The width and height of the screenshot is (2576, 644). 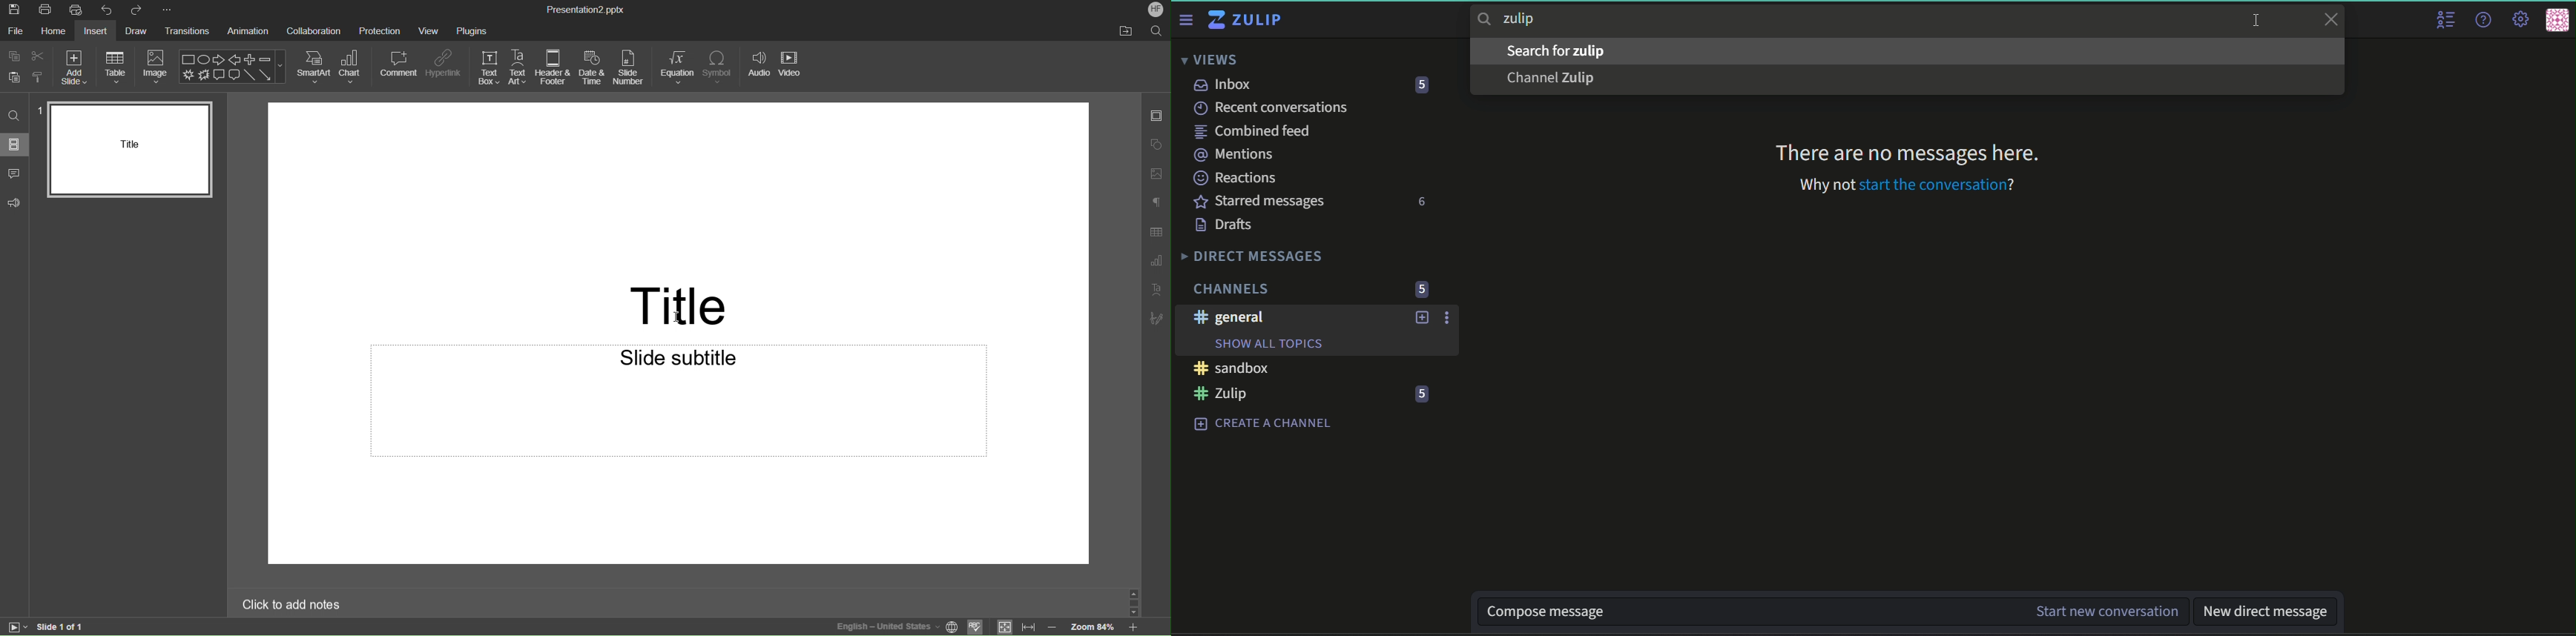 I want to click on cursor, so click(x=2256, y=19).